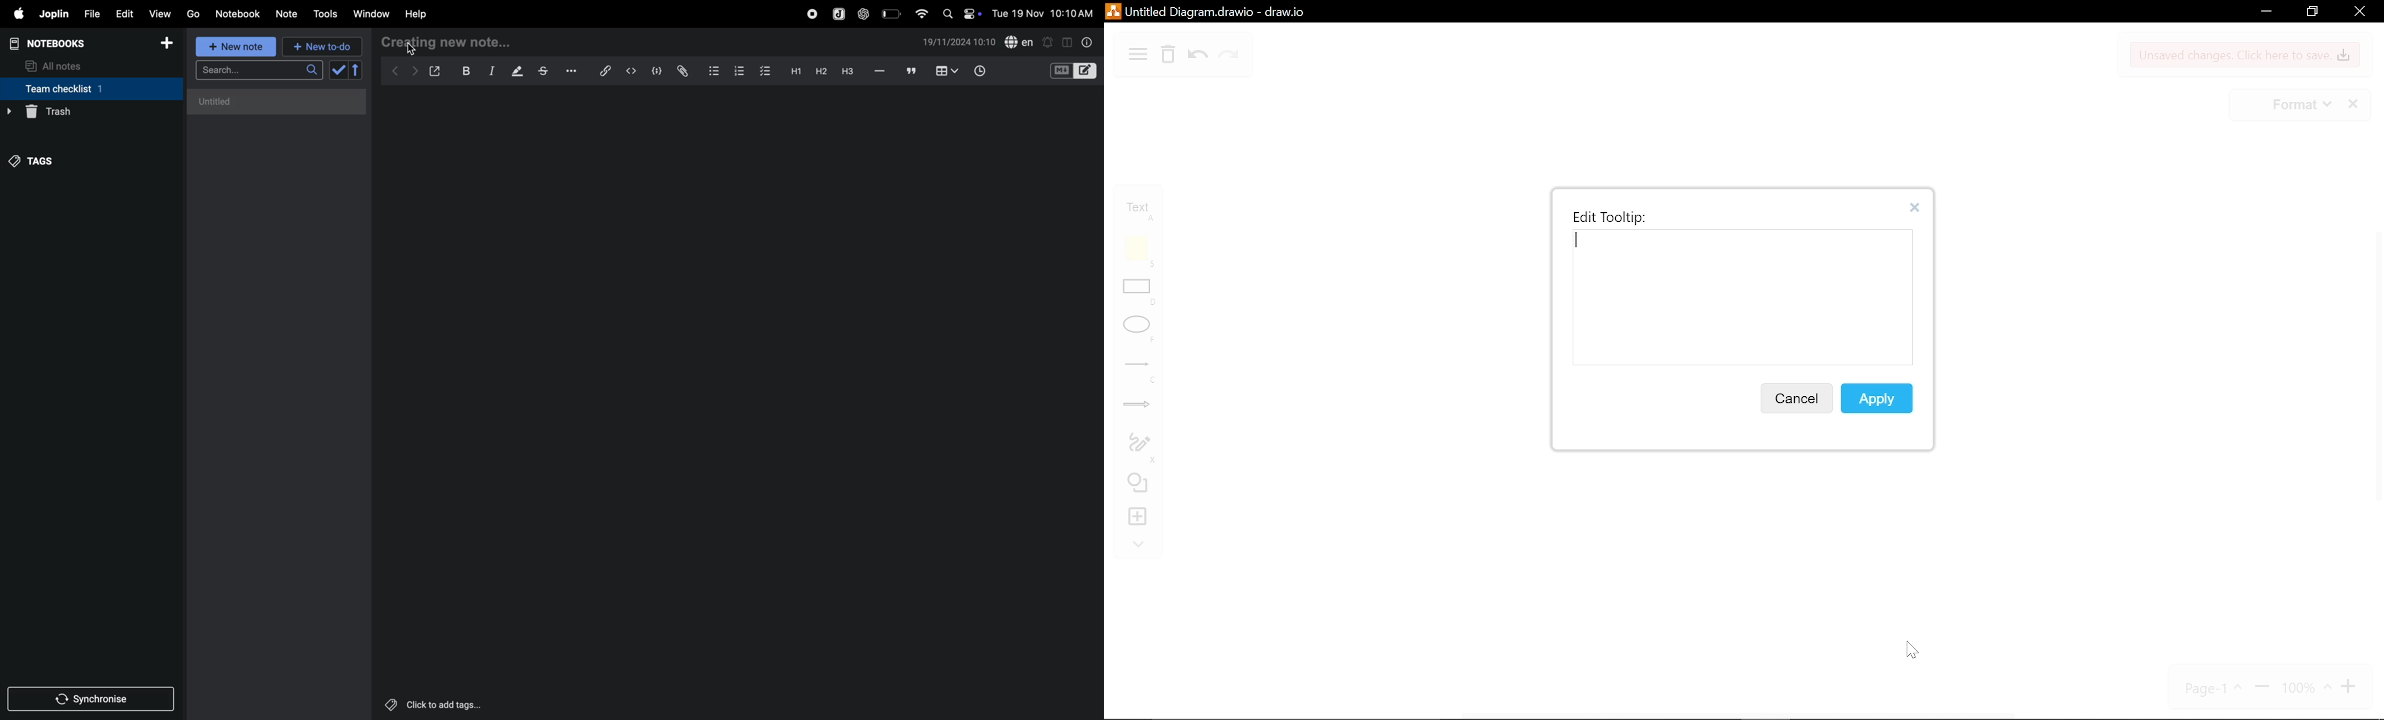 The image size is (2408, 728). What do you see at coordinates (862, 14) in the screenshot?
I see `chat gpt` at bounding box center [862, 14].